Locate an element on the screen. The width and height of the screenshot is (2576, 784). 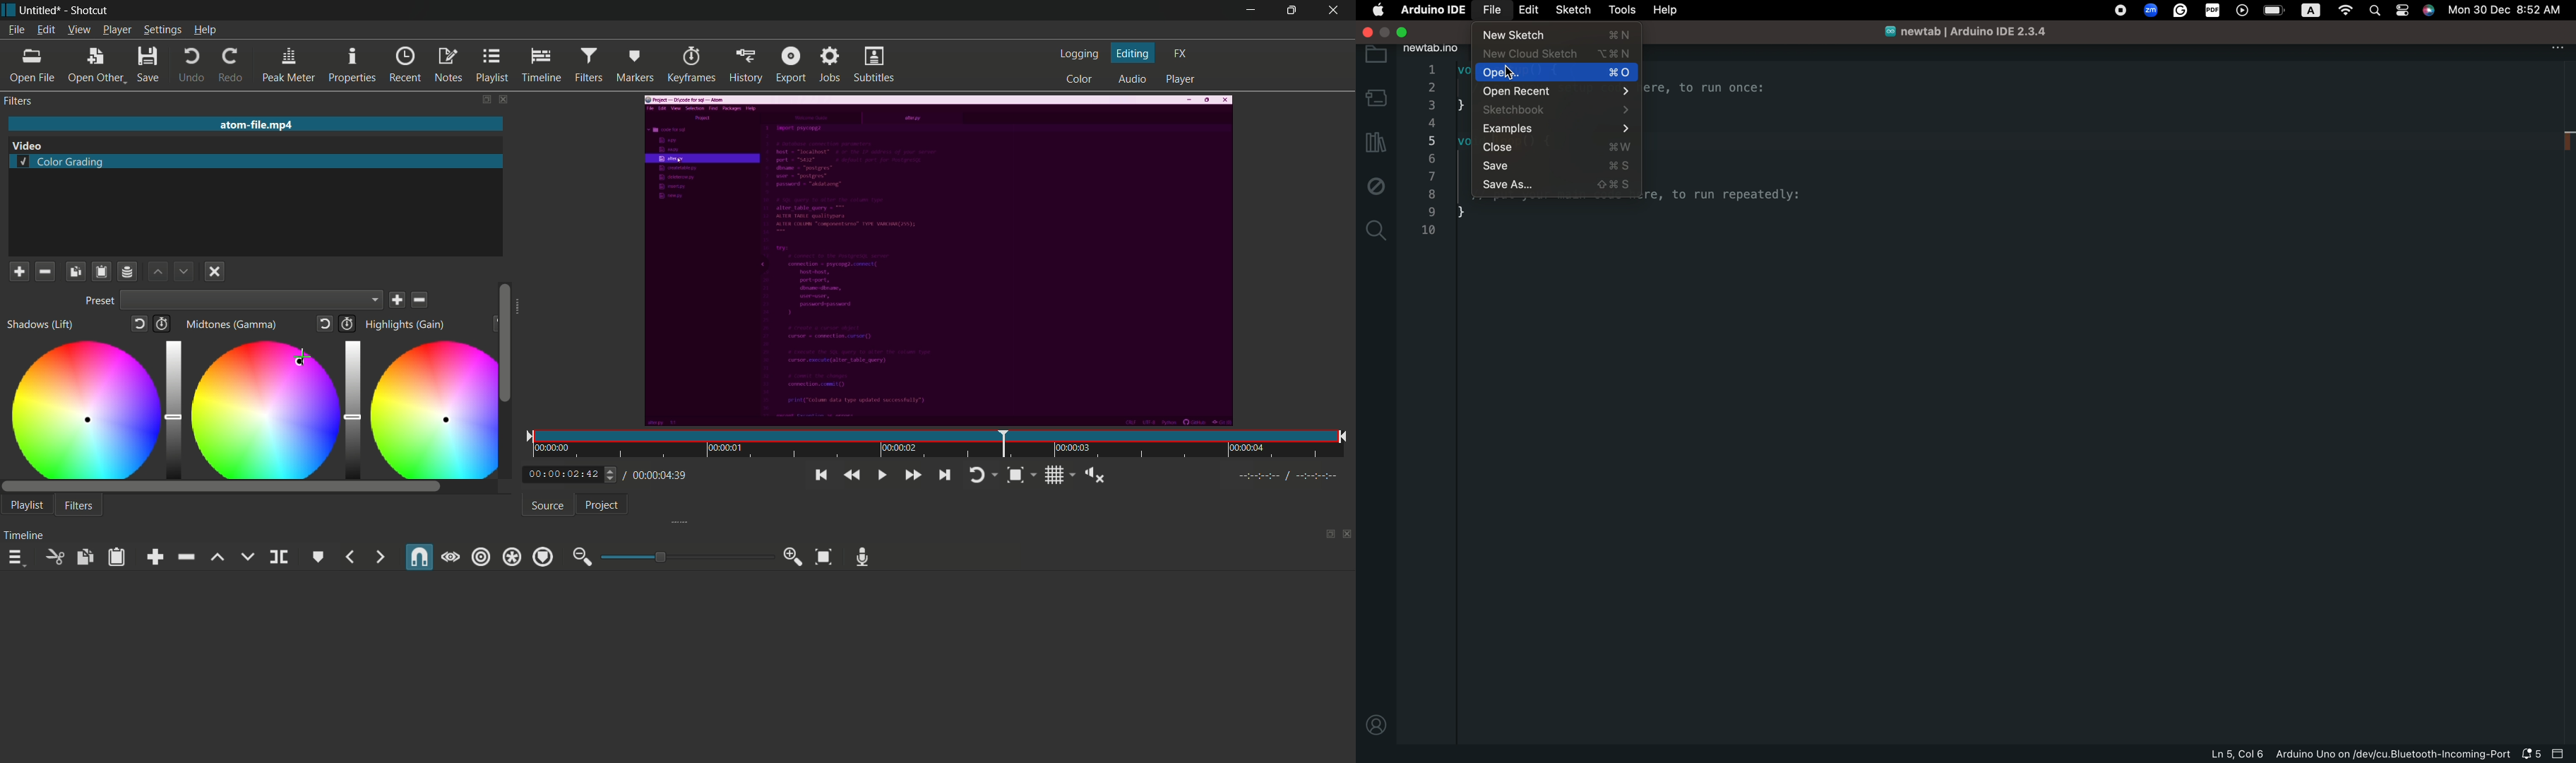
adjustment bar is located at coordinates (172, 408).